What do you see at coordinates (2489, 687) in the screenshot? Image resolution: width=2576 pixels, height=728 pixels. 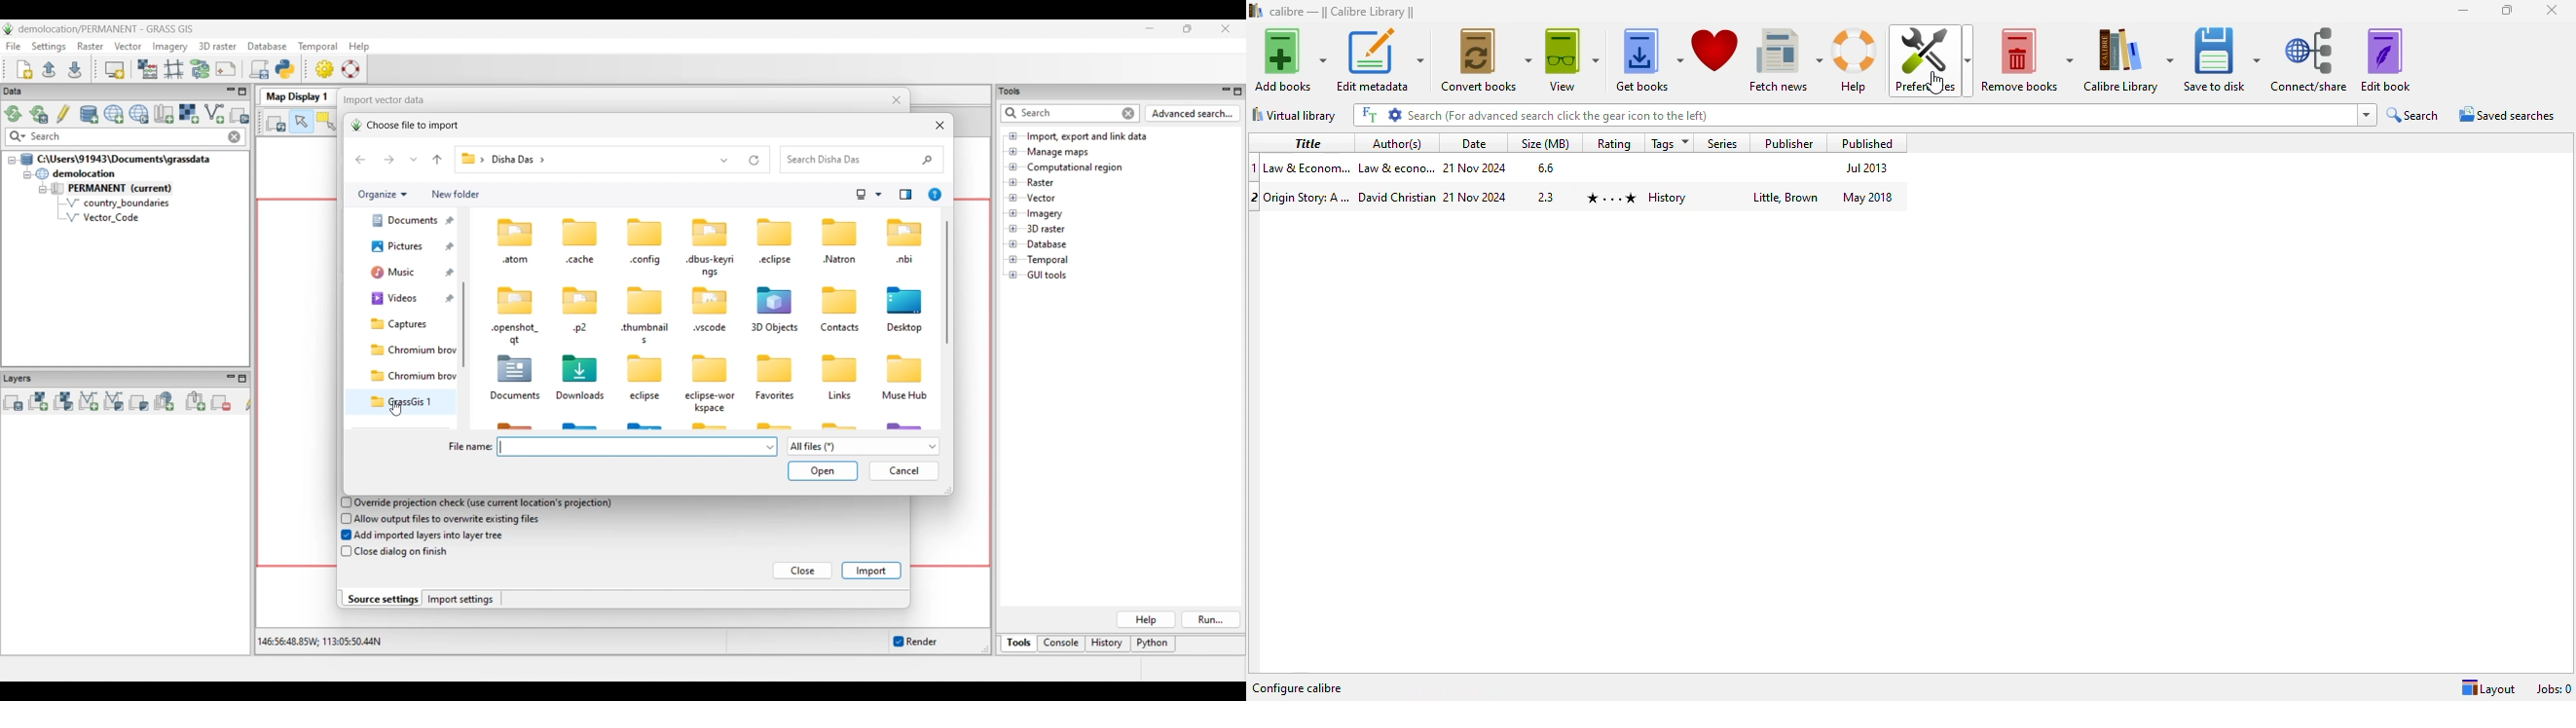 I see `layout` at bounding box center [2489, 687].